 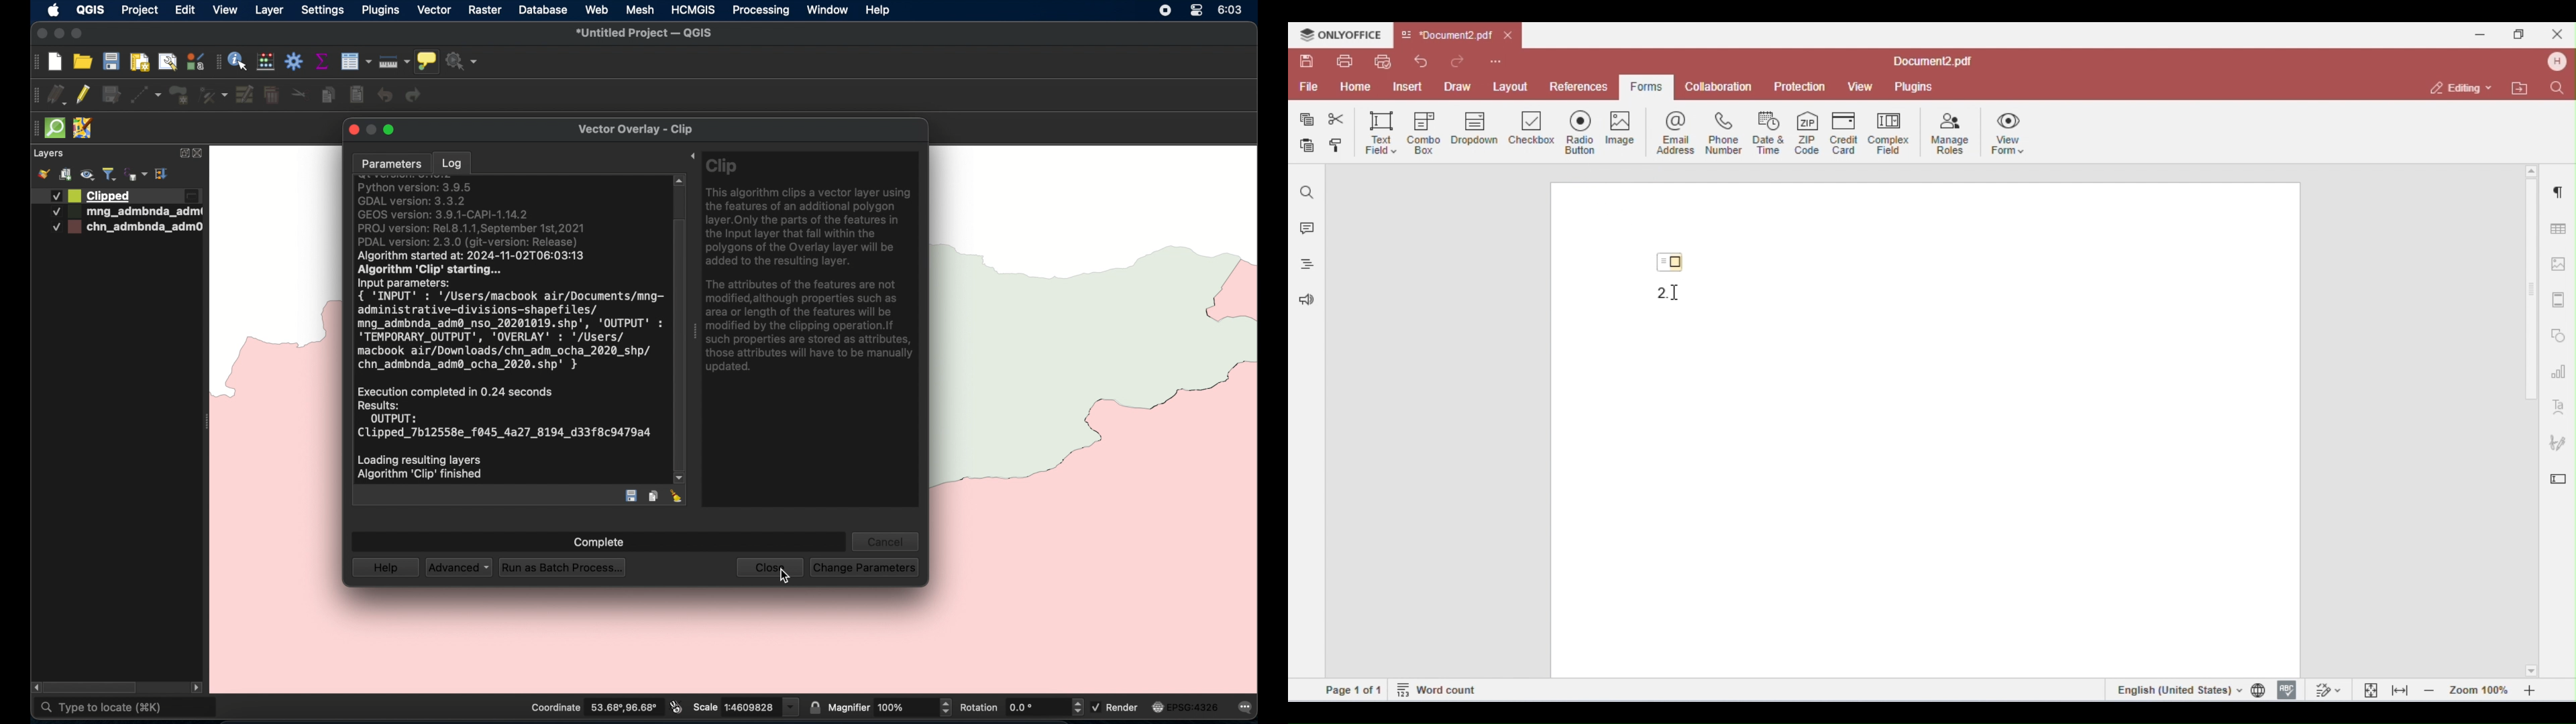 I want to click on open styling panel, so click(x=42, y=174).